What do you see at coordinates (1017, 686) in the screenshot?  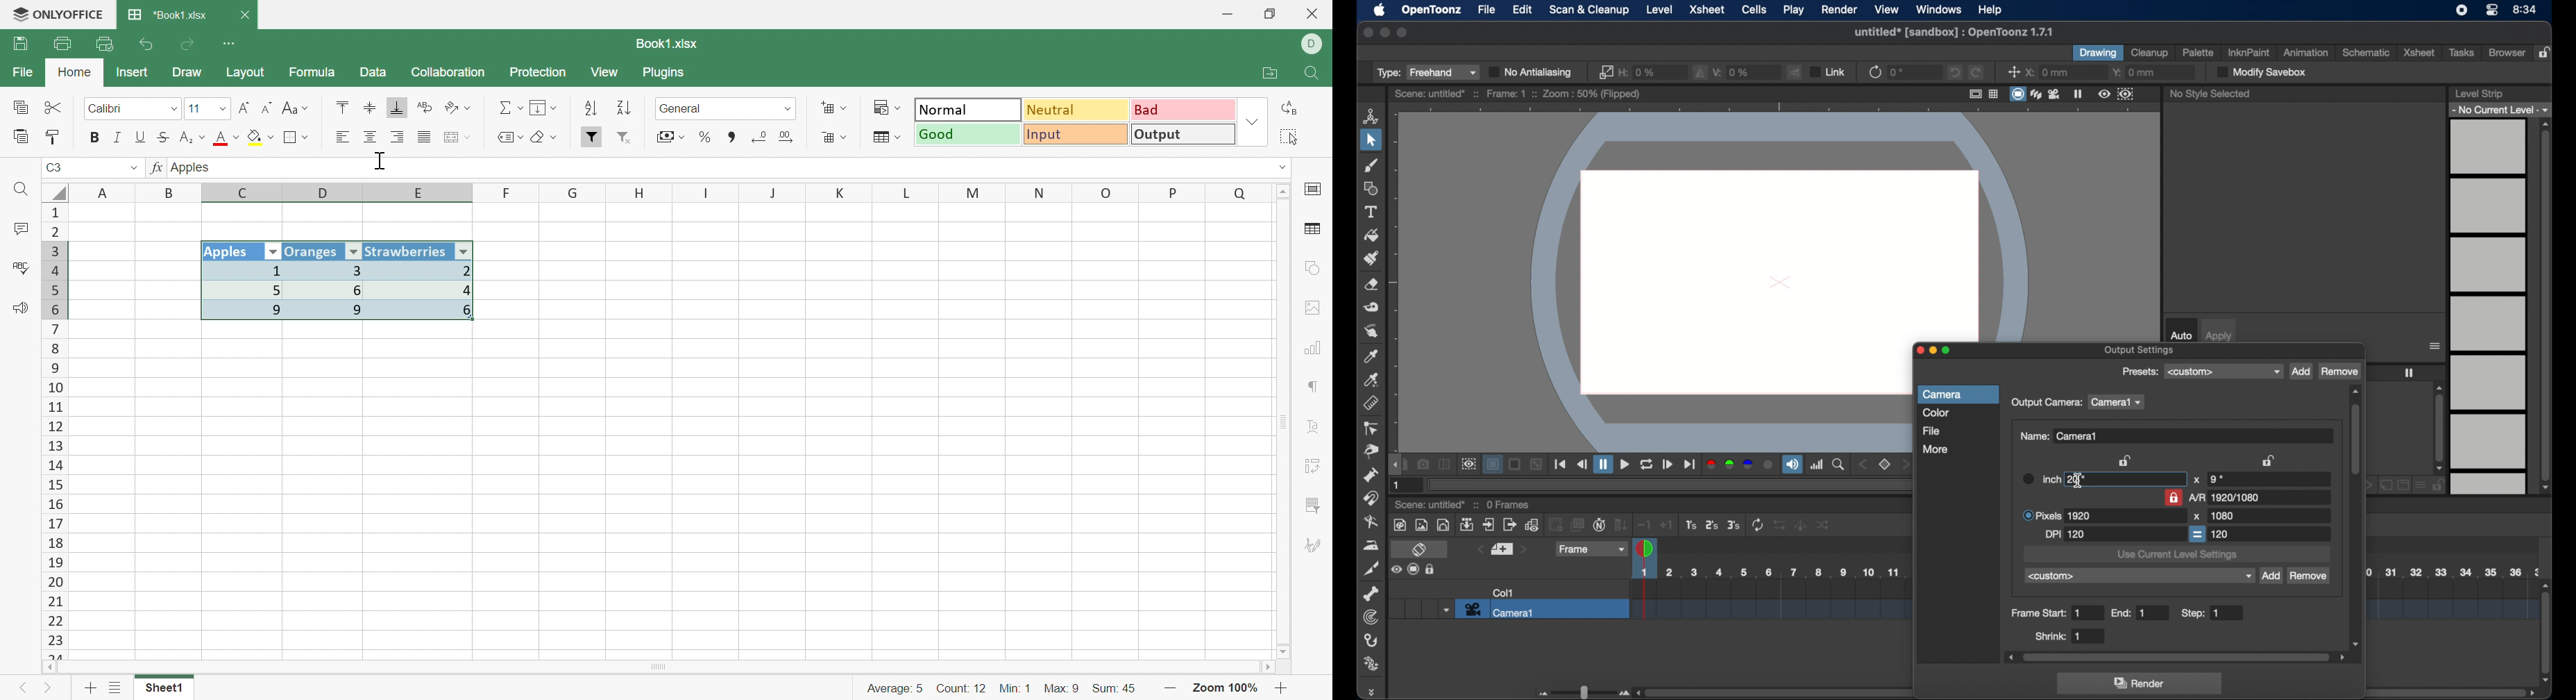 I see `Min: 1` at bounding box center [1017, 686].